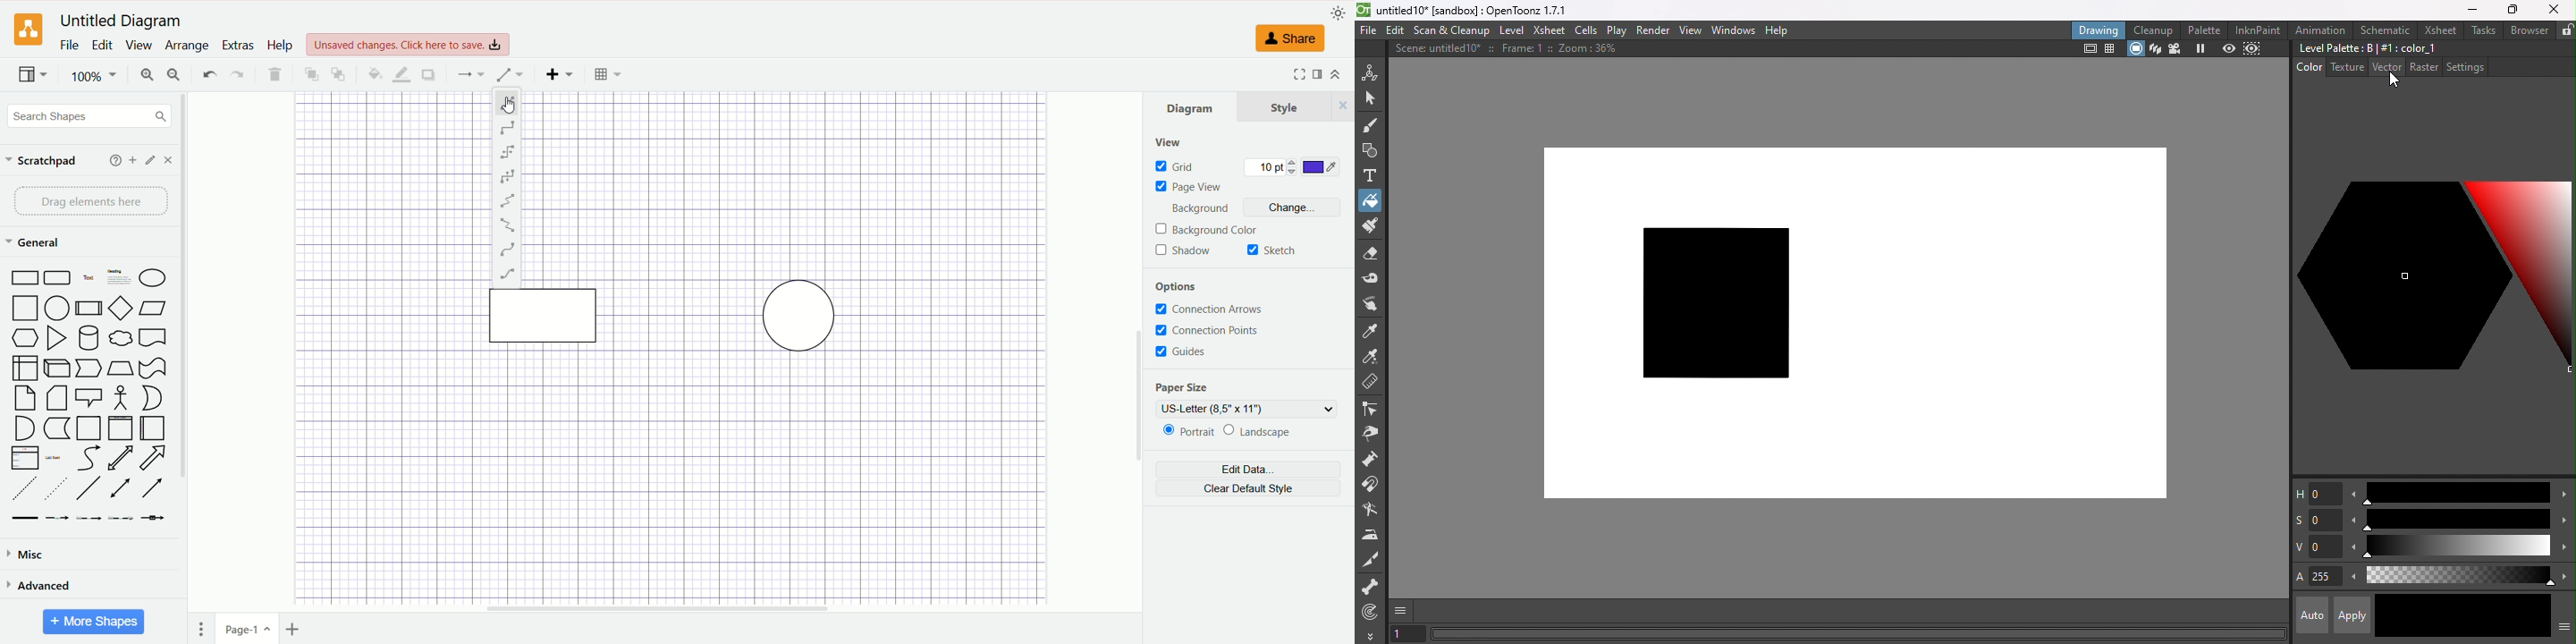 The height and width of the screenshot is (644, 2576). Describe the element at coordinates (131, 160) in the screenshot. I see `add` at that location.